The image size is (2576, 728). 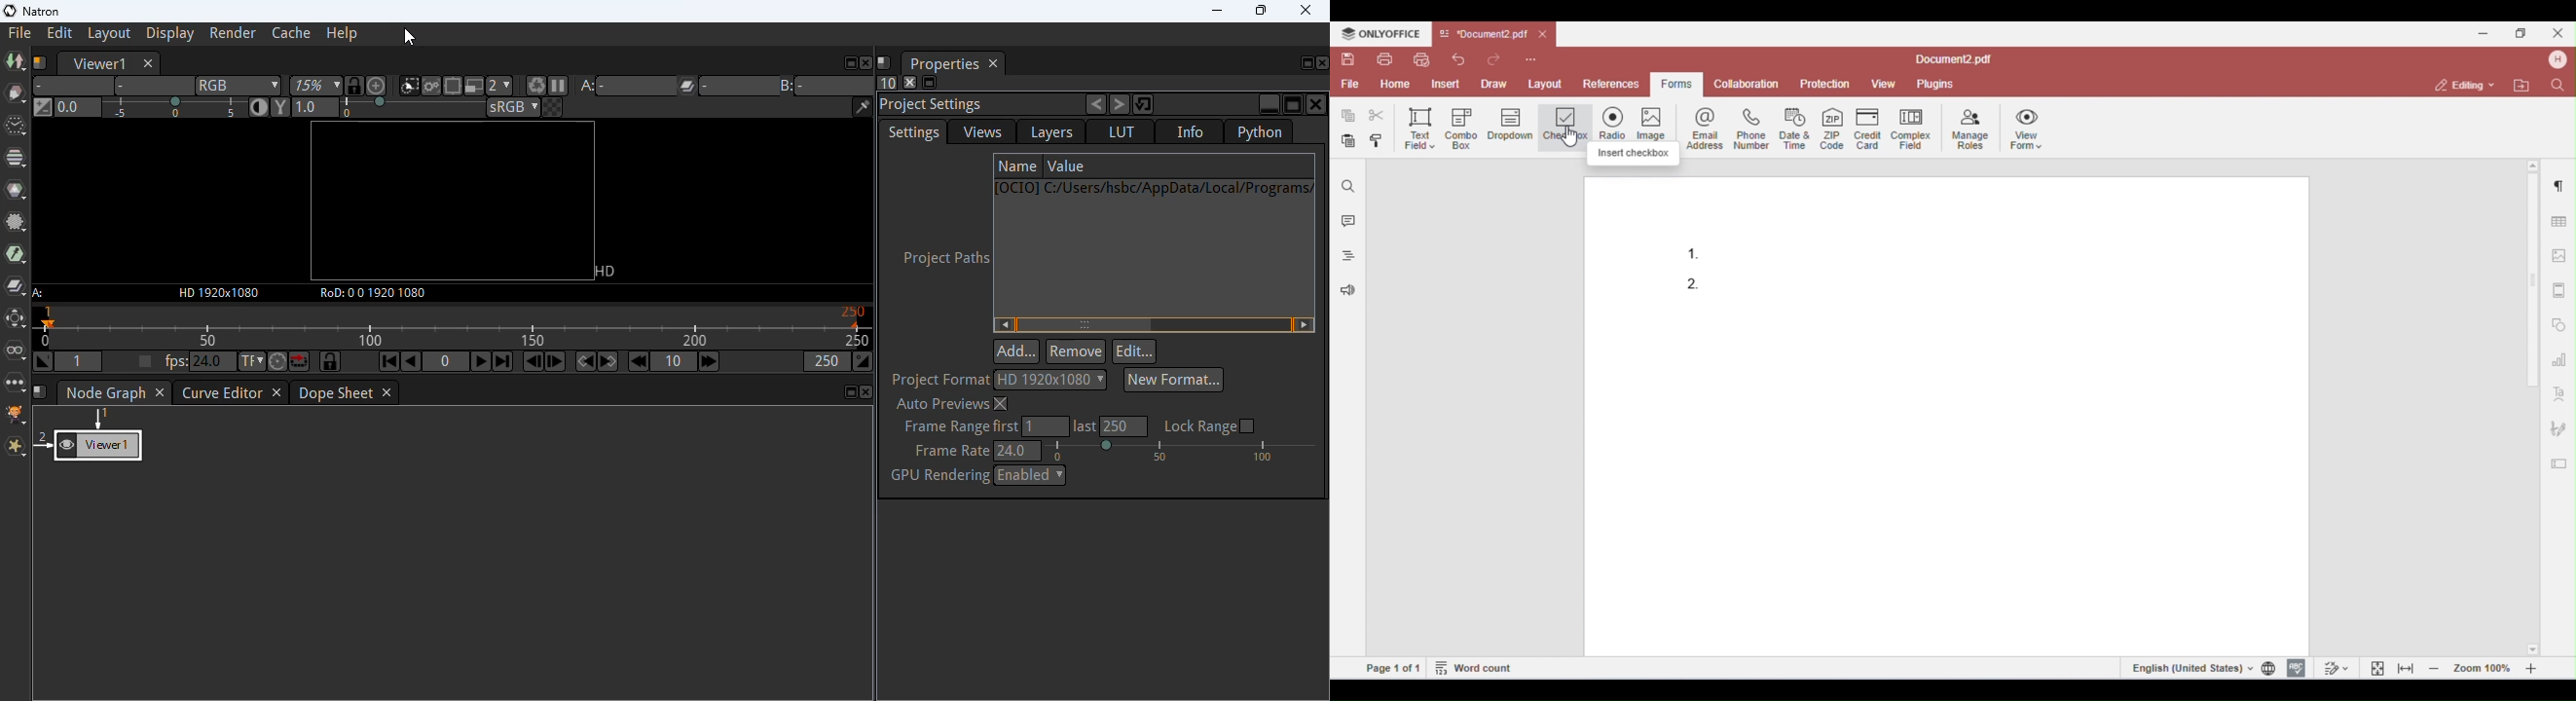 What do you see at coordinates (39, 62) in the screenshot?
I see `script name: pane 1` at bounding box center [39, 62].